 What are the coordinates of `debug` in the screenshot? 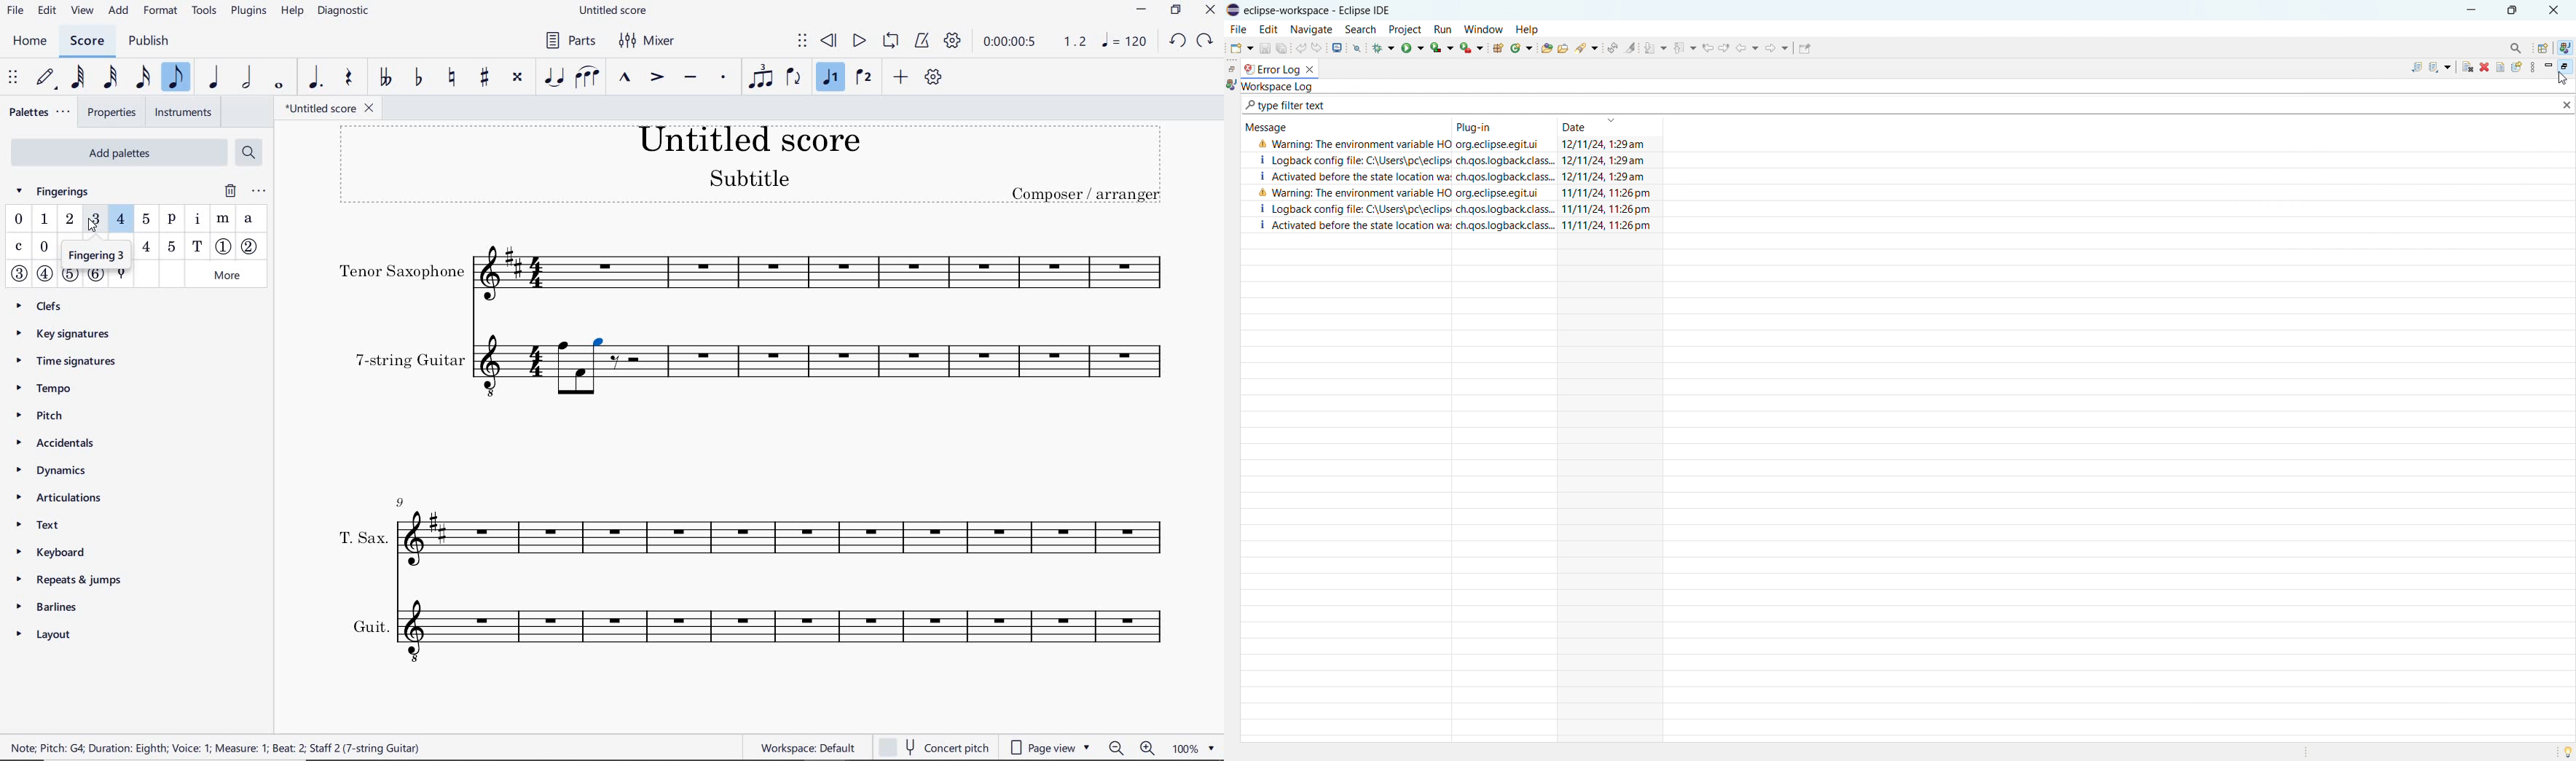 It's located at (1384, 48).